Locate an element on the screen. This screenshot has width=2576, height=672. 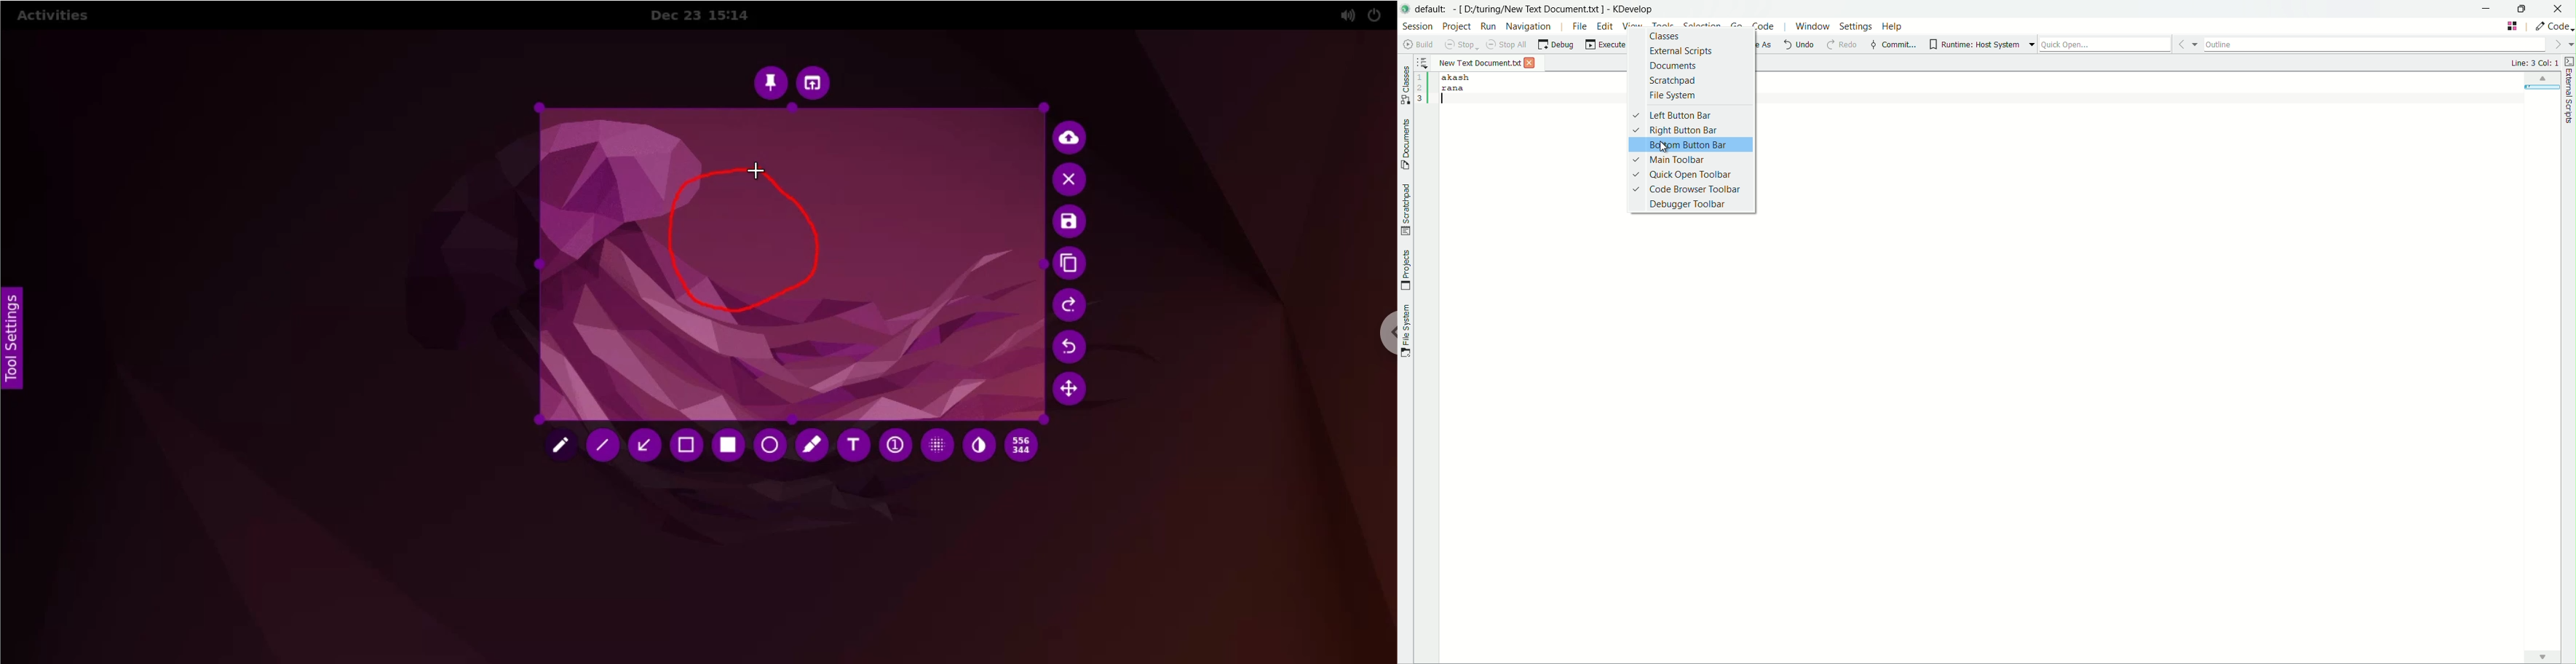
lines and columns is located at coordinates (2535, 62).